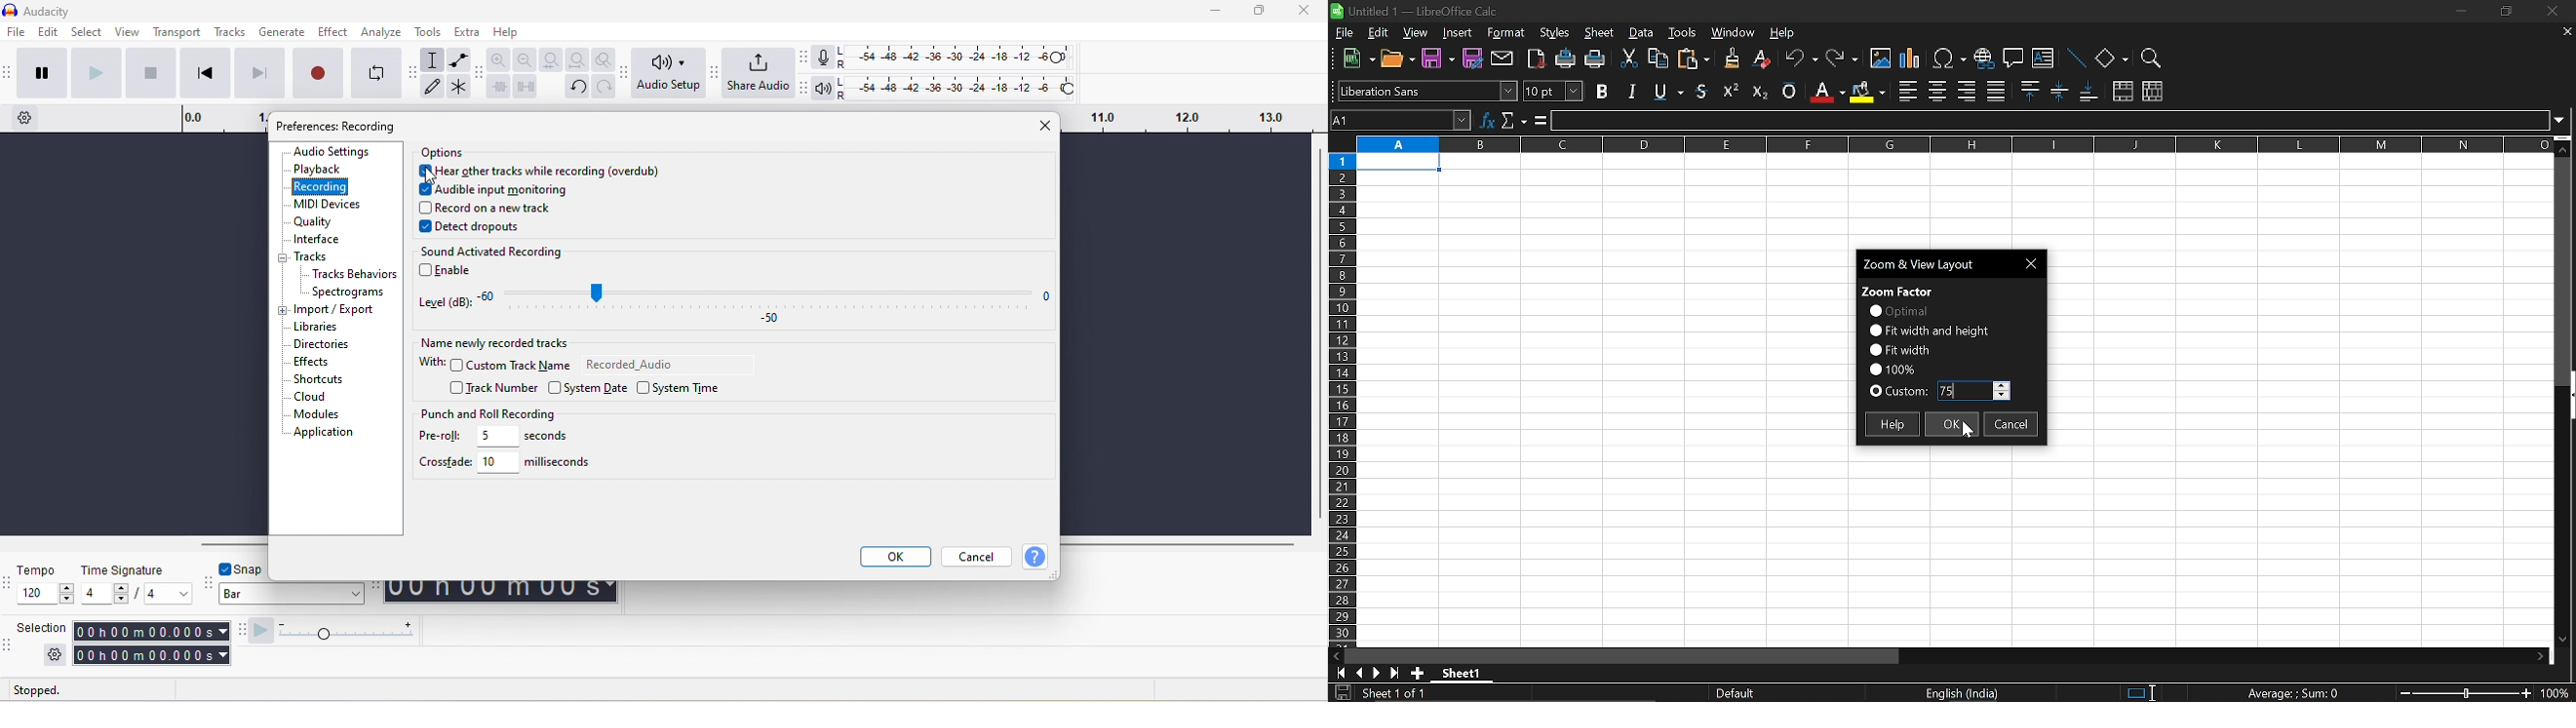 The height and width of the screenshot is (728, 2576). I want to click on restore down, so click(2504, 13).